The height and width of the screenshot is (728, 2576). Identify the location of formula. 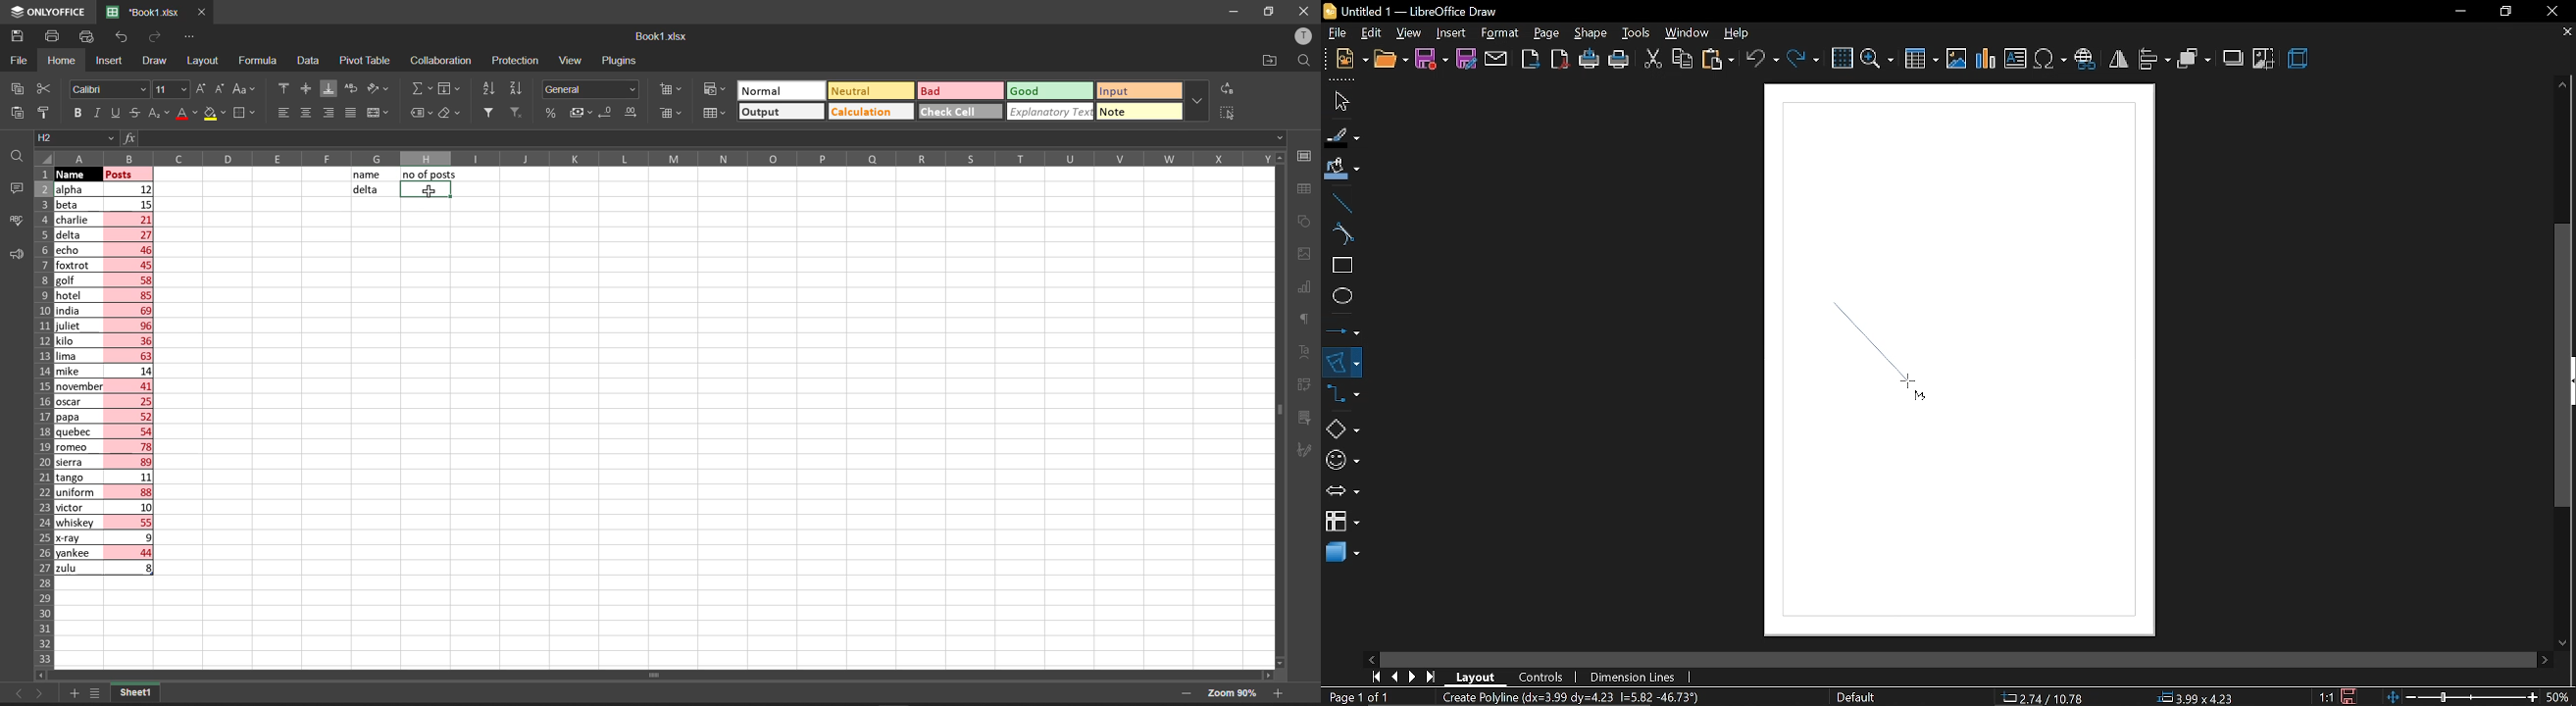
(127, 138).